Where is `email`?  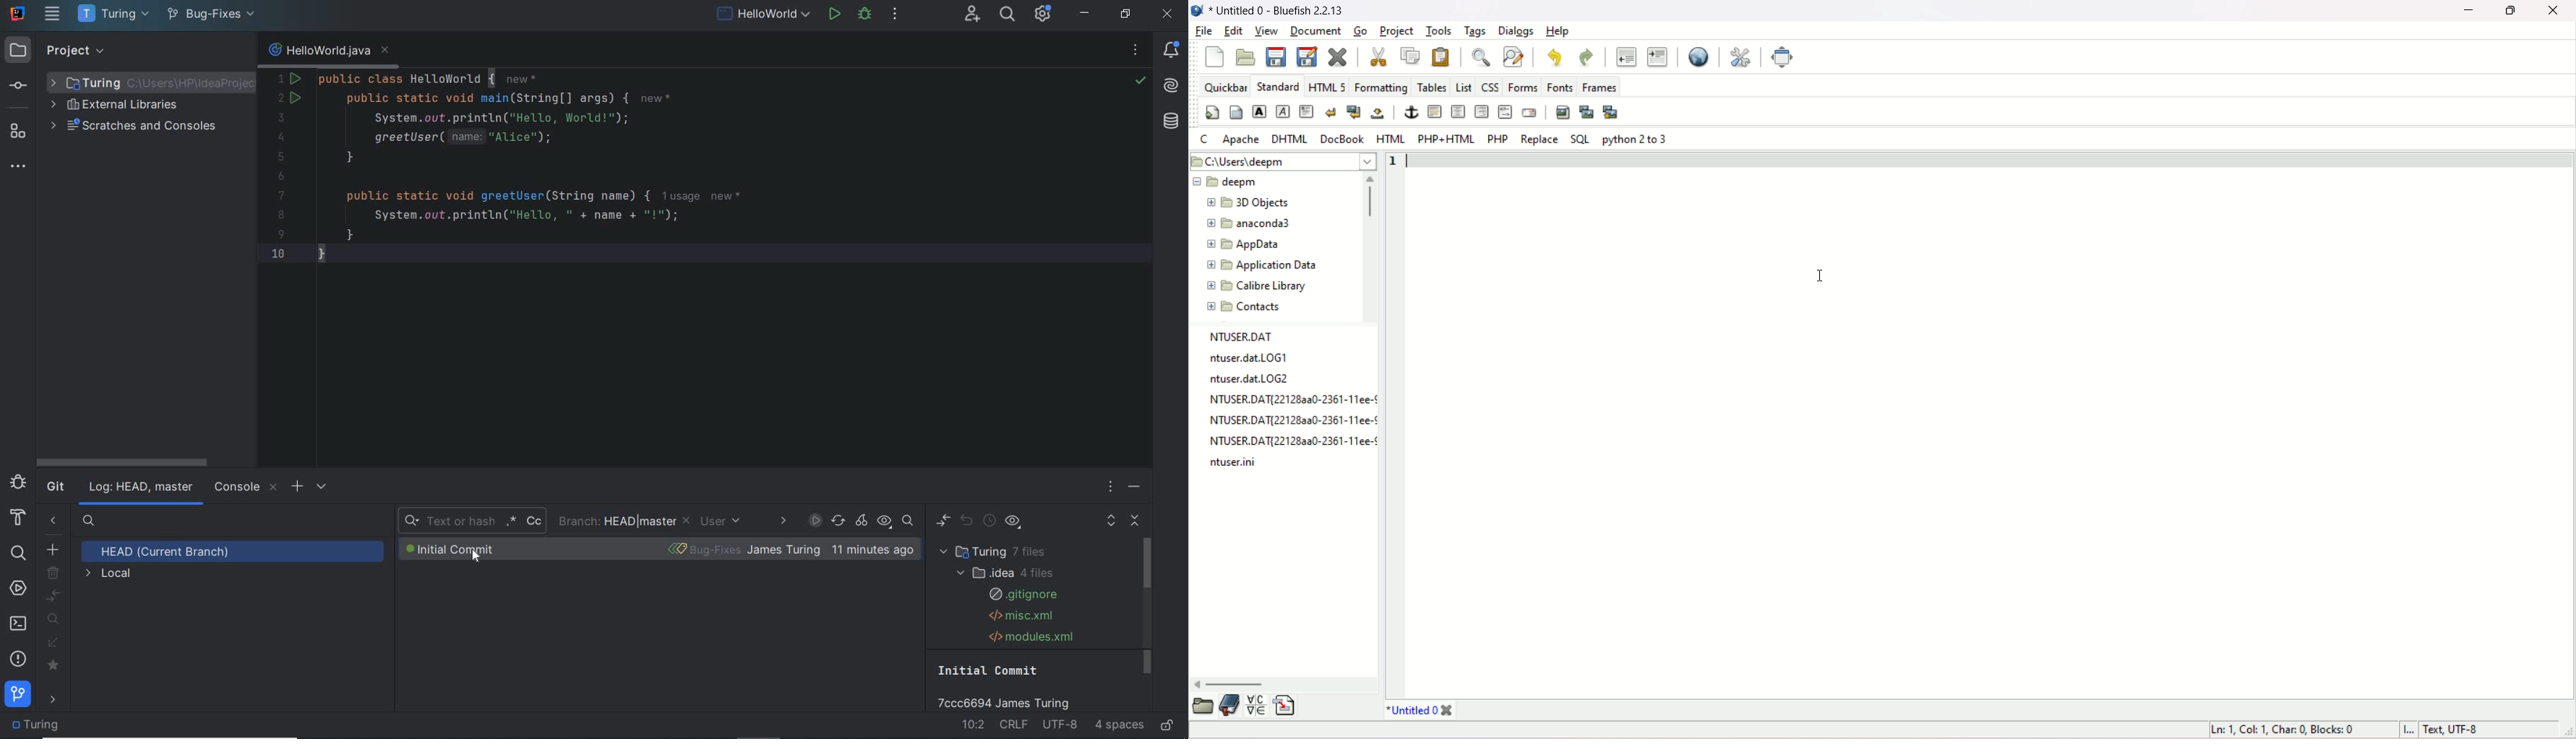 email is located at coordinates (1530, 111).